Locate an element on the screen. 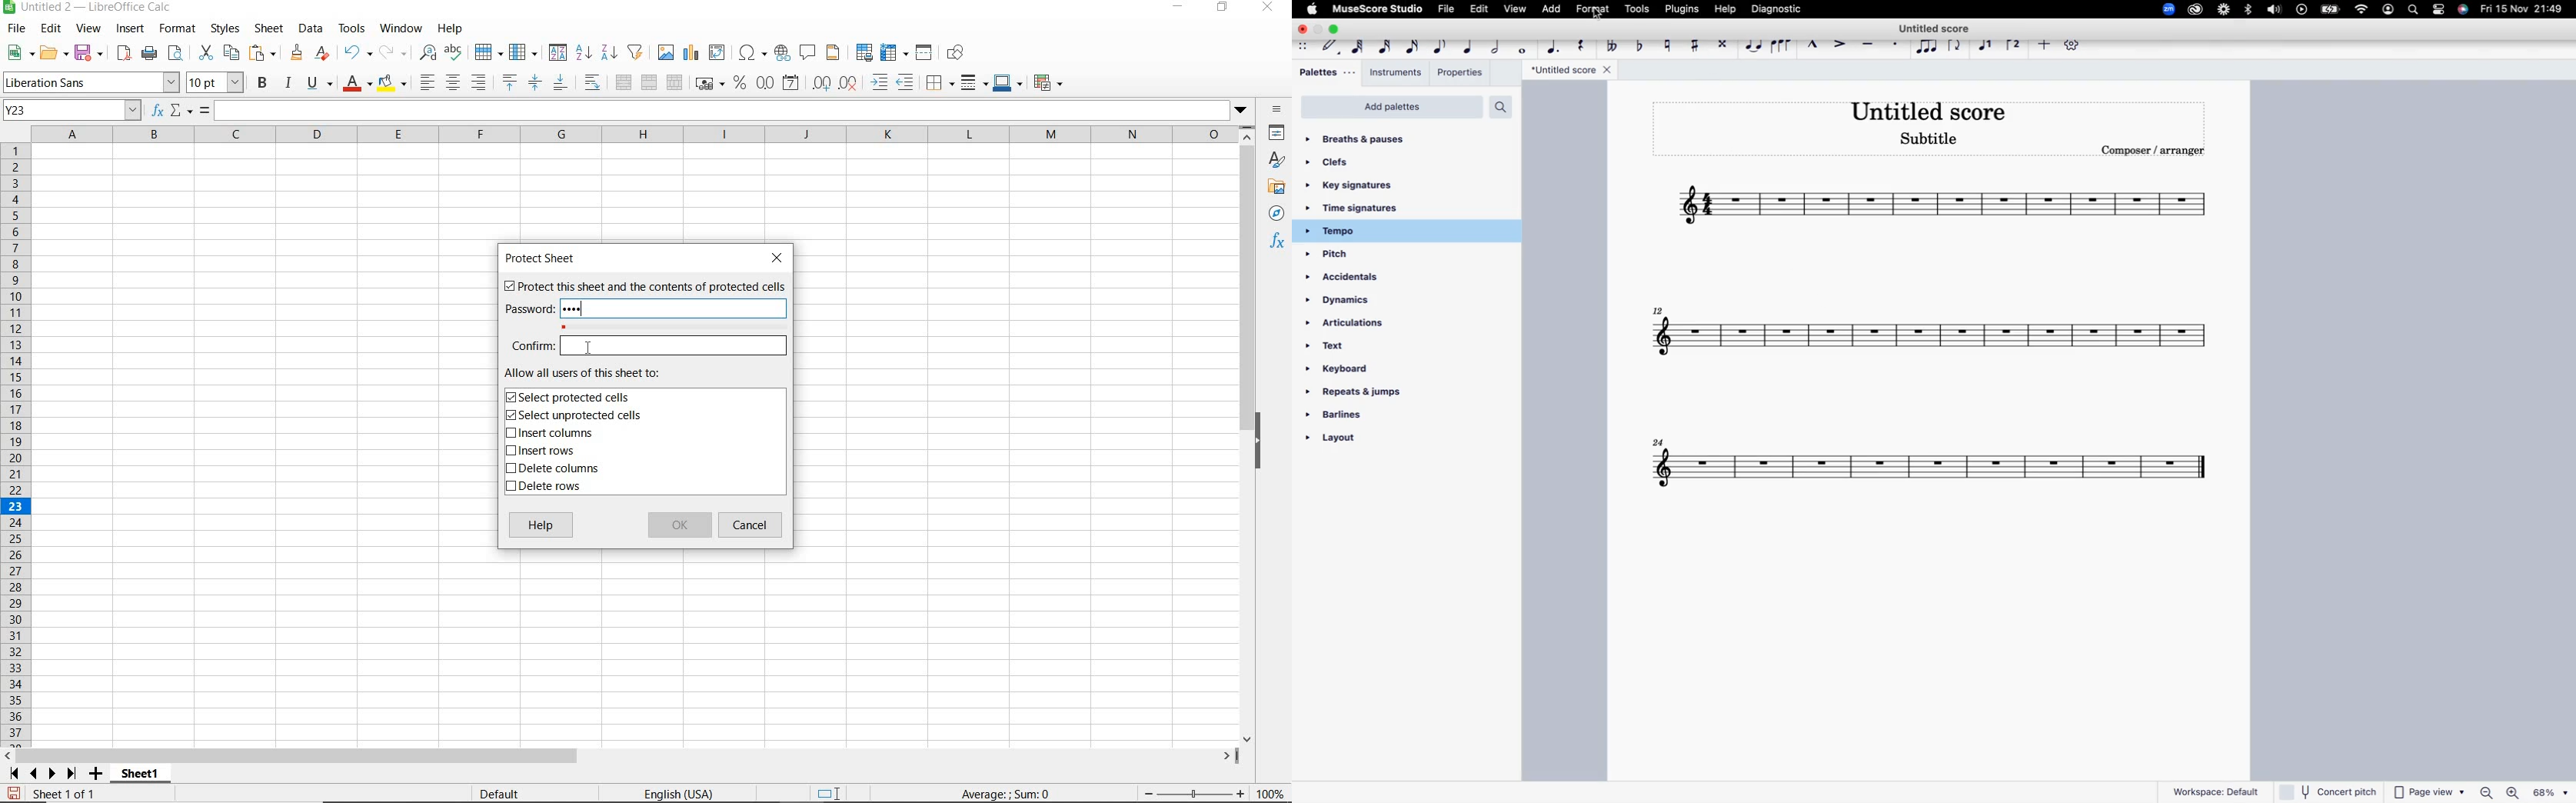 This screenshot has height=812, width=2576. toggle double sharp is located at coordinates (1725, 46).